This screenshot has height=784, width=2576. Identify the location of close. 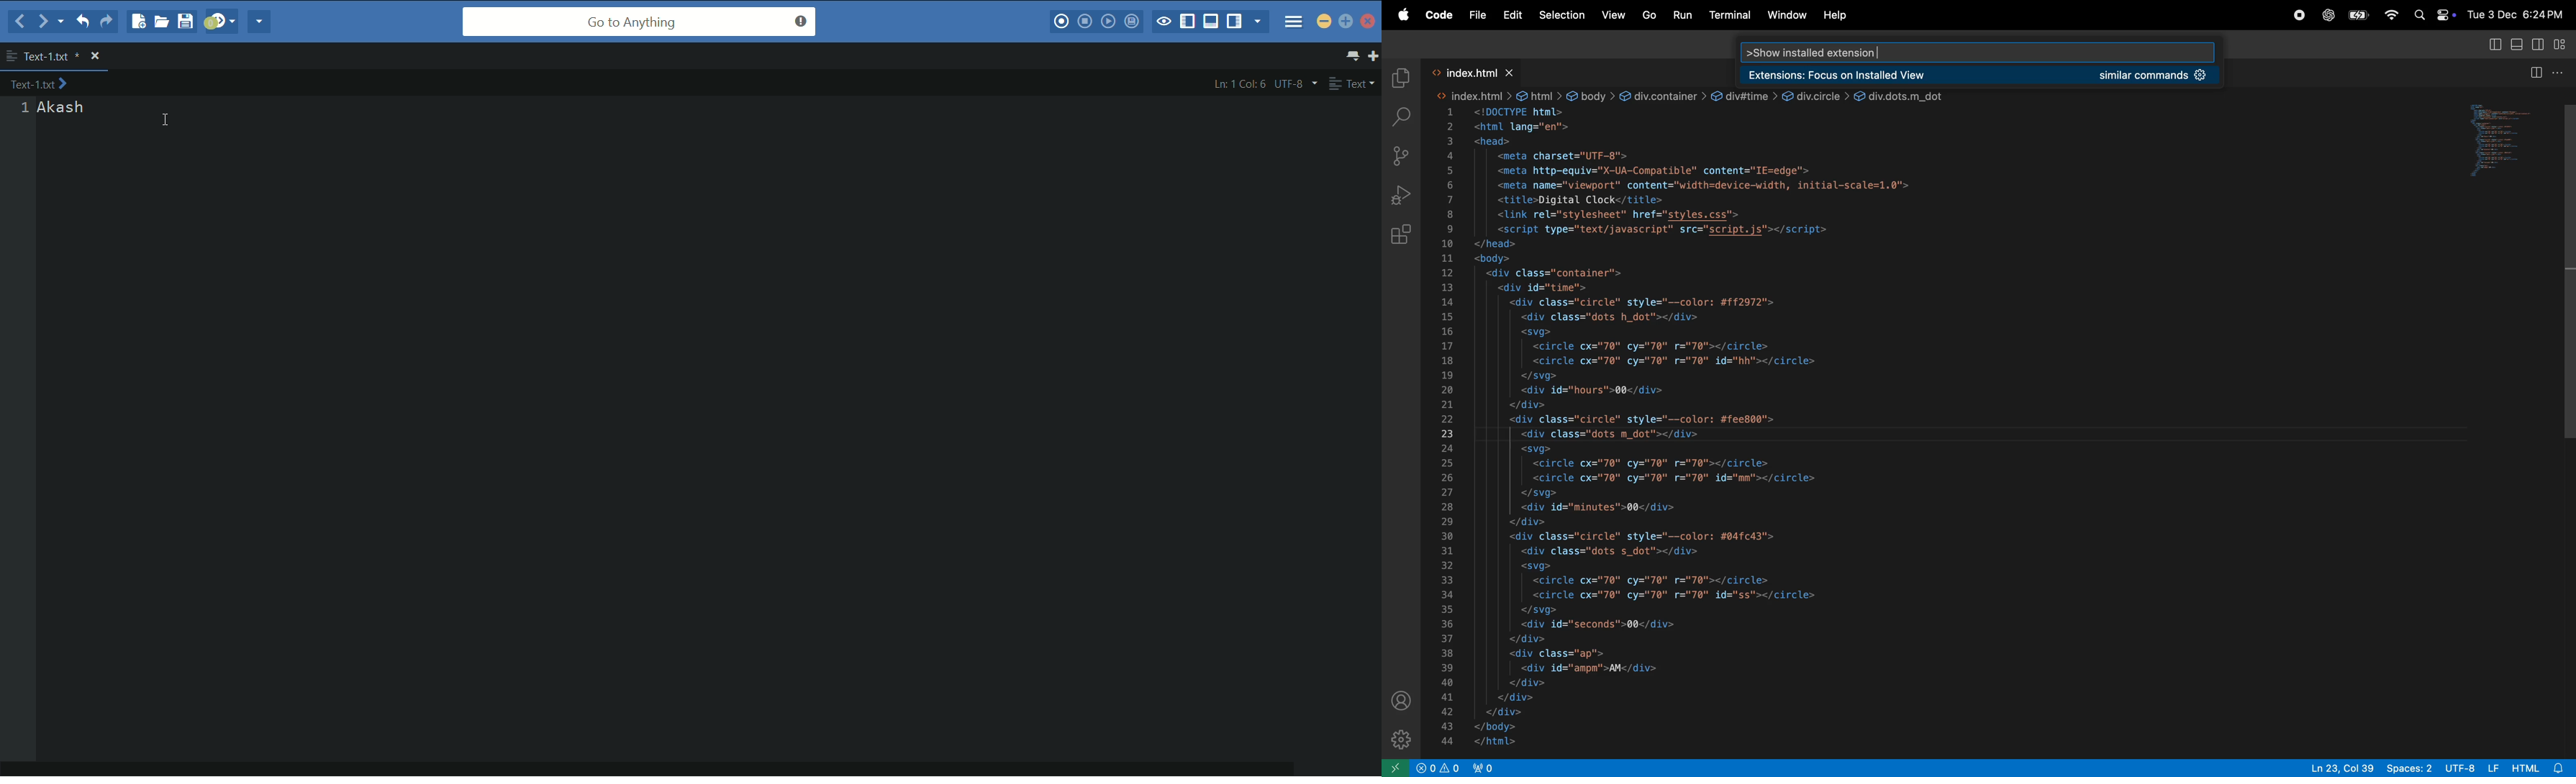
(95, 55).